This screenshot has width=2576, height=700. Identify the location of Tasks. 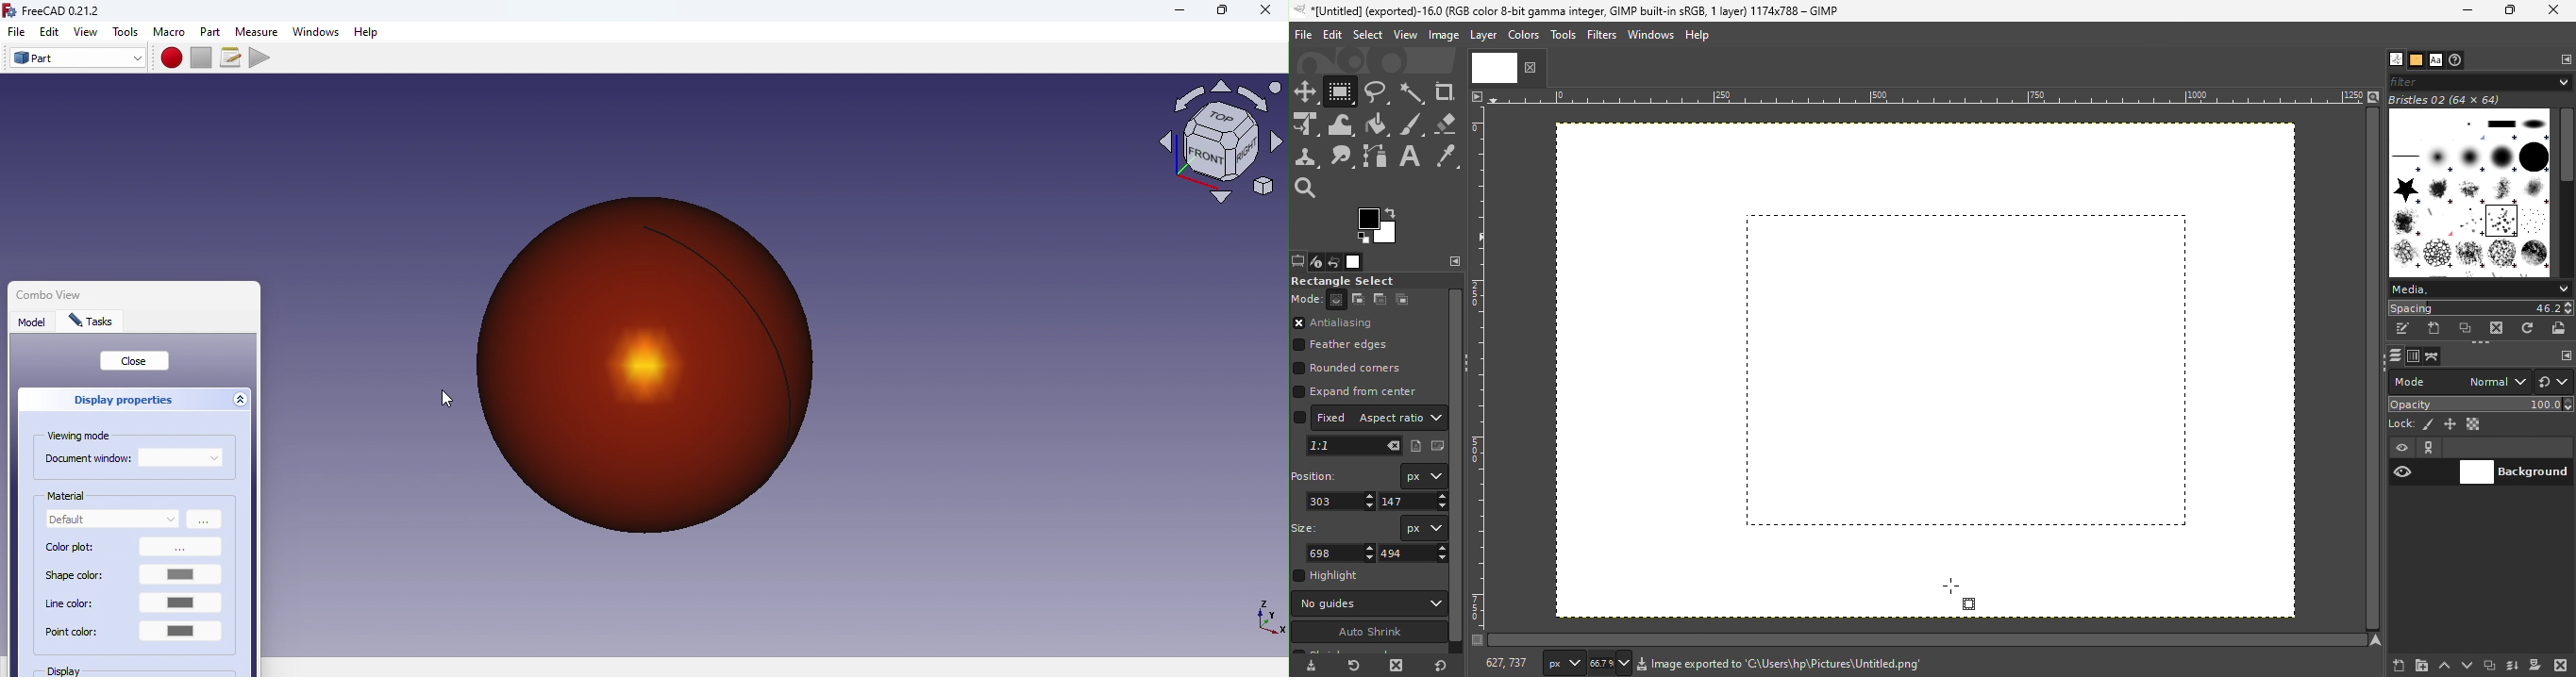
(95, 322).